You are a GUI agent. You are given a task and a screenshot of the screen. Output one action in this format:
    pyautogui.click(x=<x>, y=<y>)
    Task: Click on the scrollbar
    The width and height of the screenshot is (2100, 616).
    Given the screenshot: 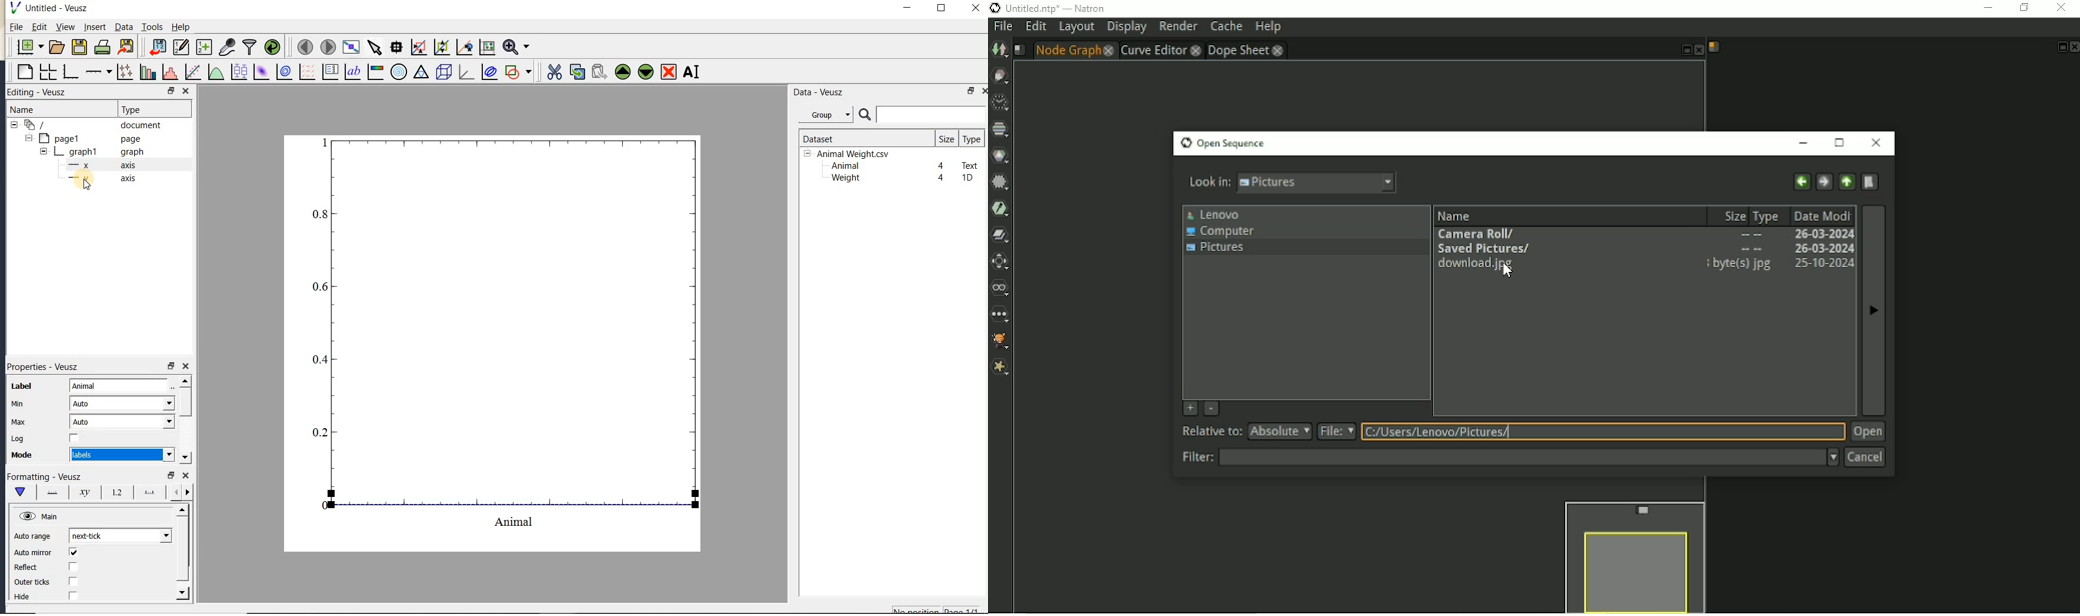 What is the action you would take?
    pyautogui.click(x=184, y=419)
    